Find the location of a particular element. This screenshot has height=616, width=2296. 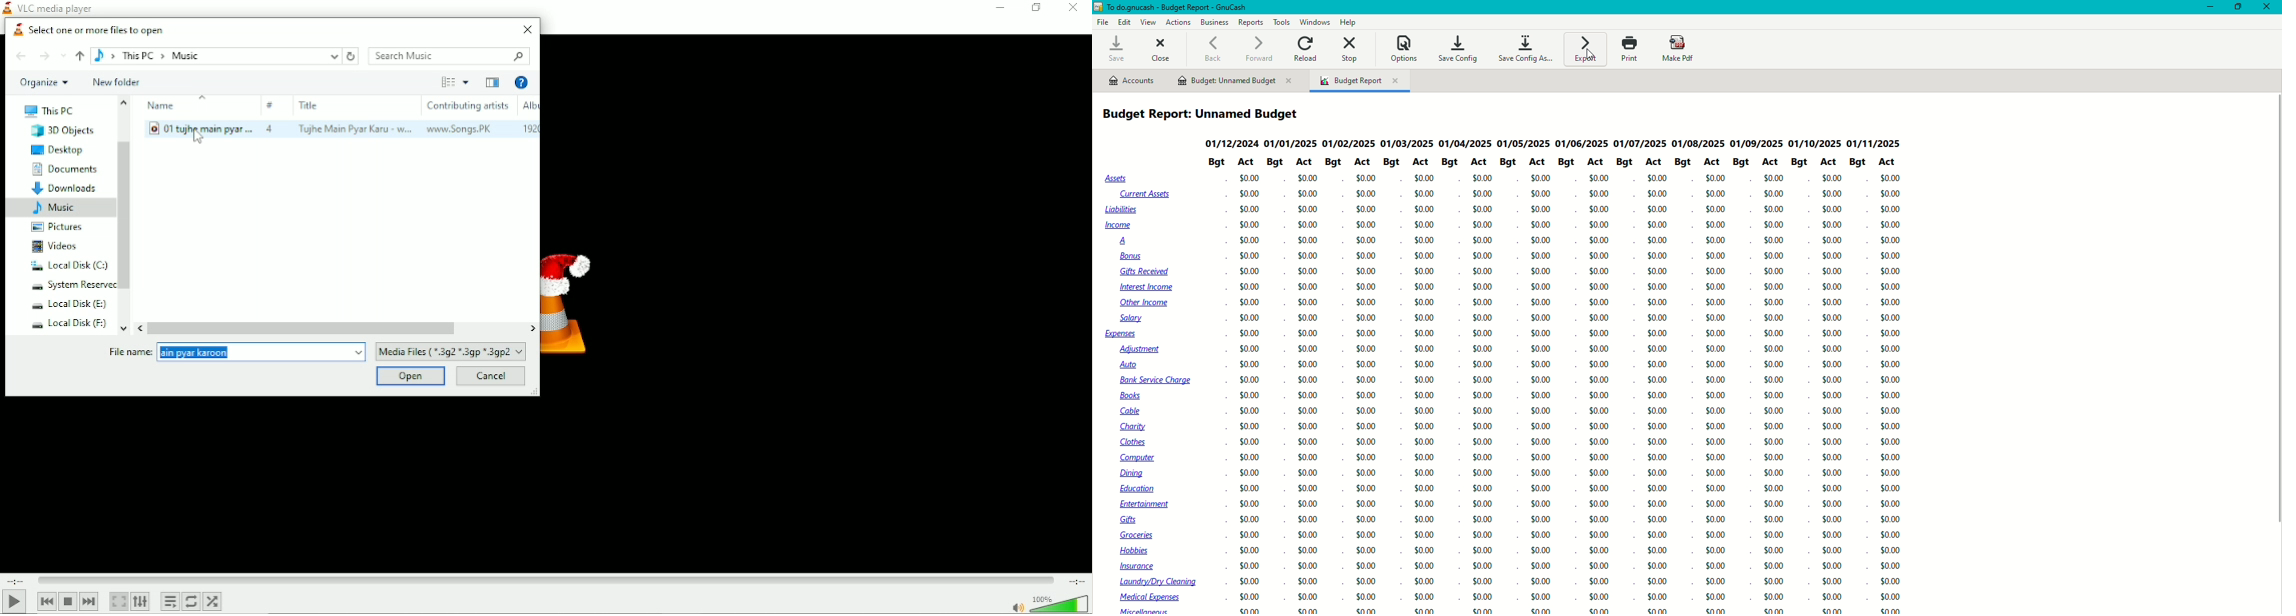

$0.00 is located at coordinates (1312, 489).